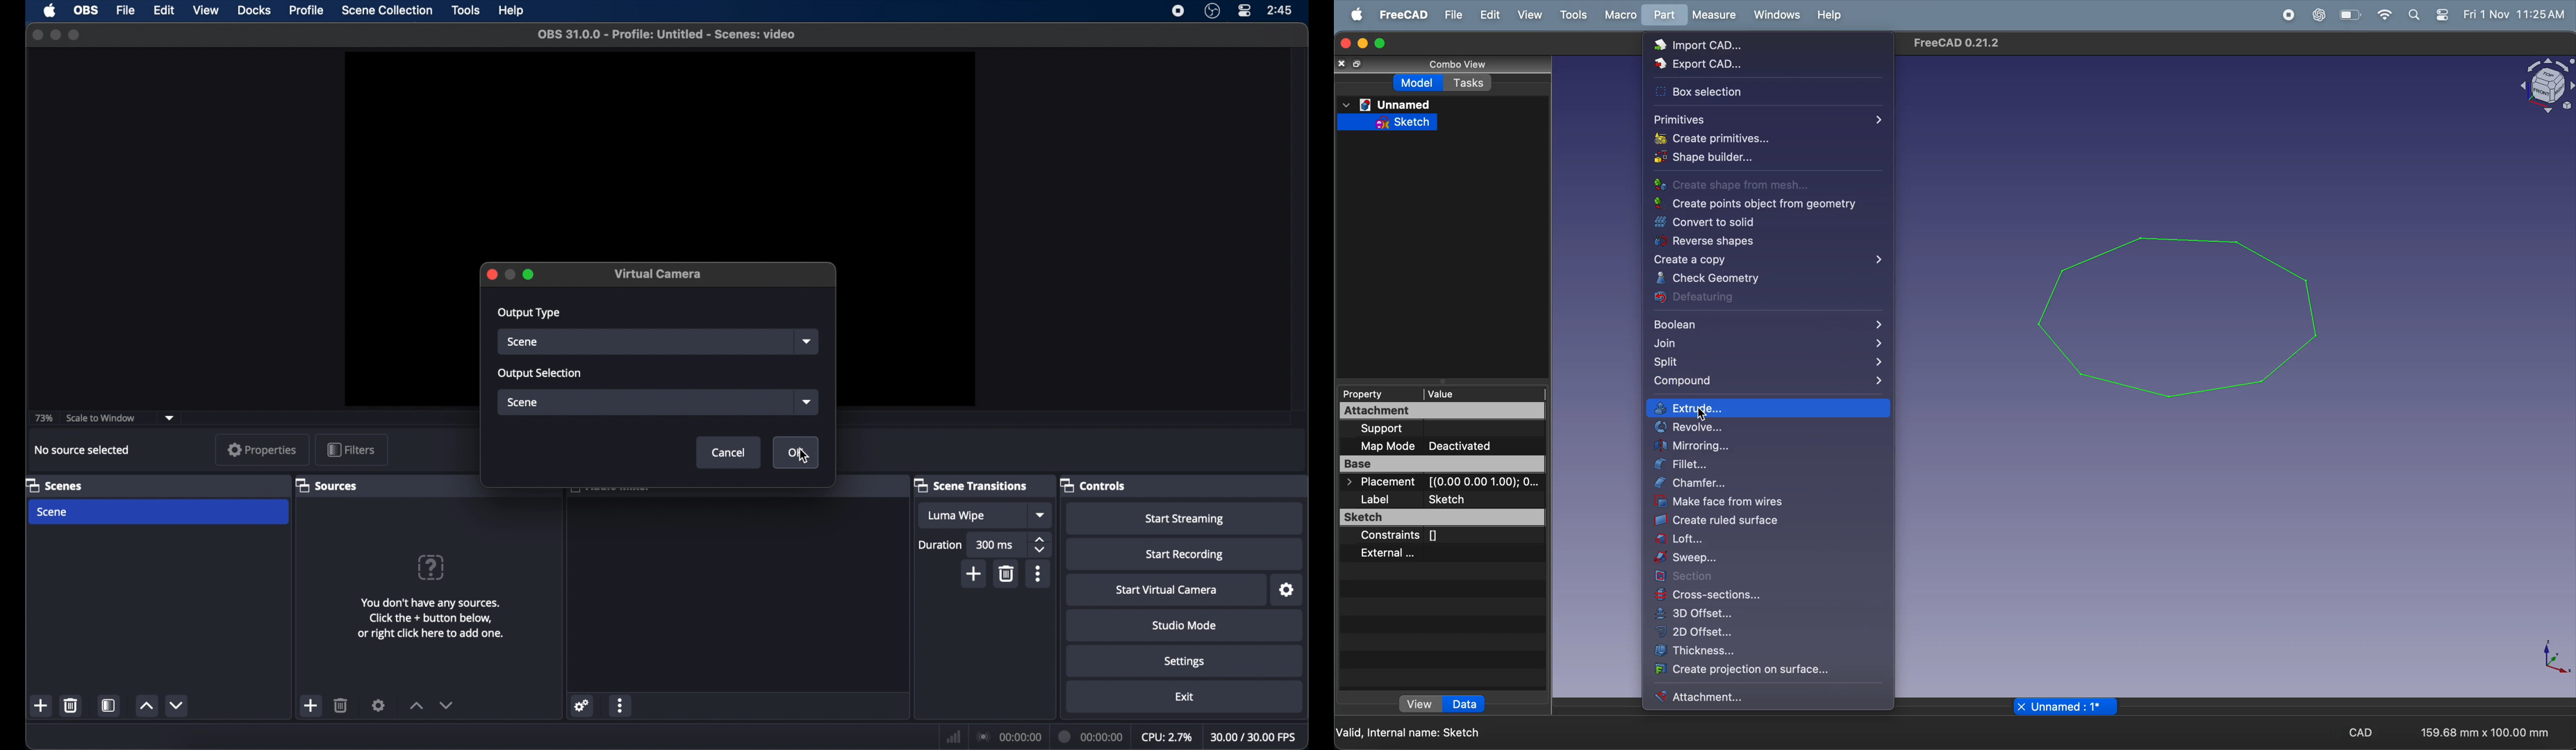 This screenshot has width=2576, height=756. I want to click on source, so click(645, 342).